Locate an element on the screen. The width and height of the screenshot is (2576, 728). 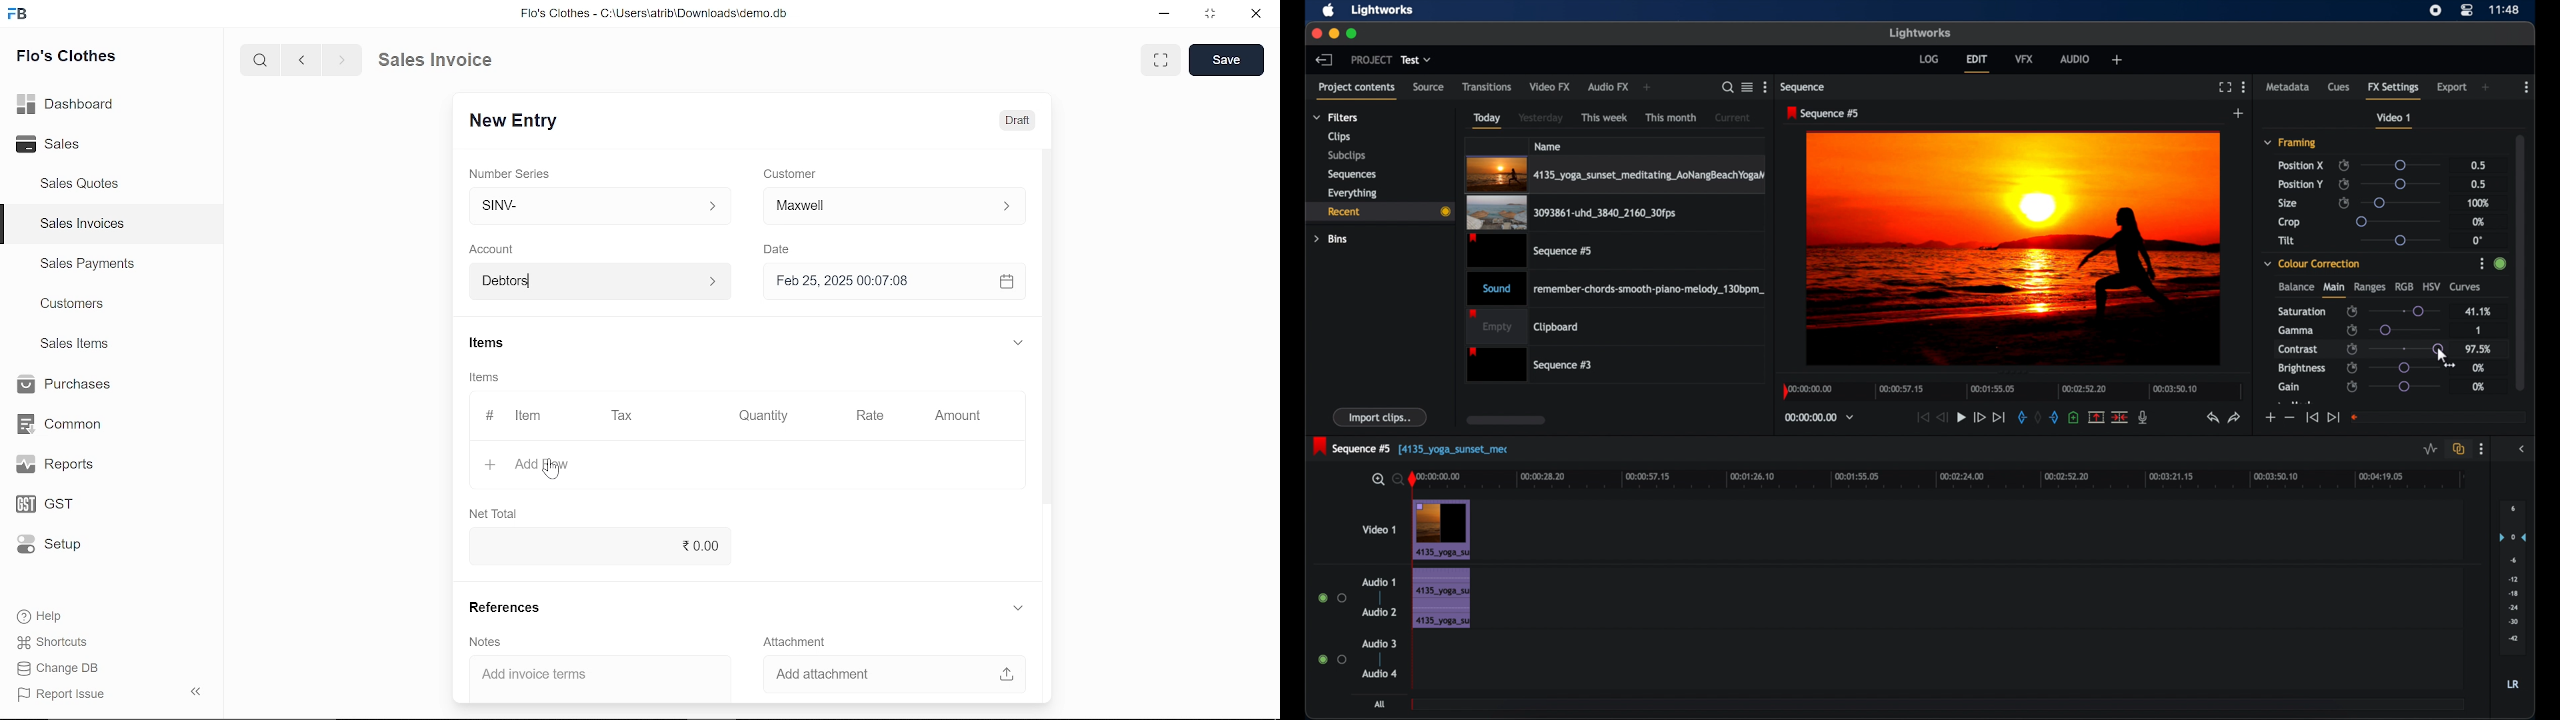
audio fx is located at coordinates (1608, 87).